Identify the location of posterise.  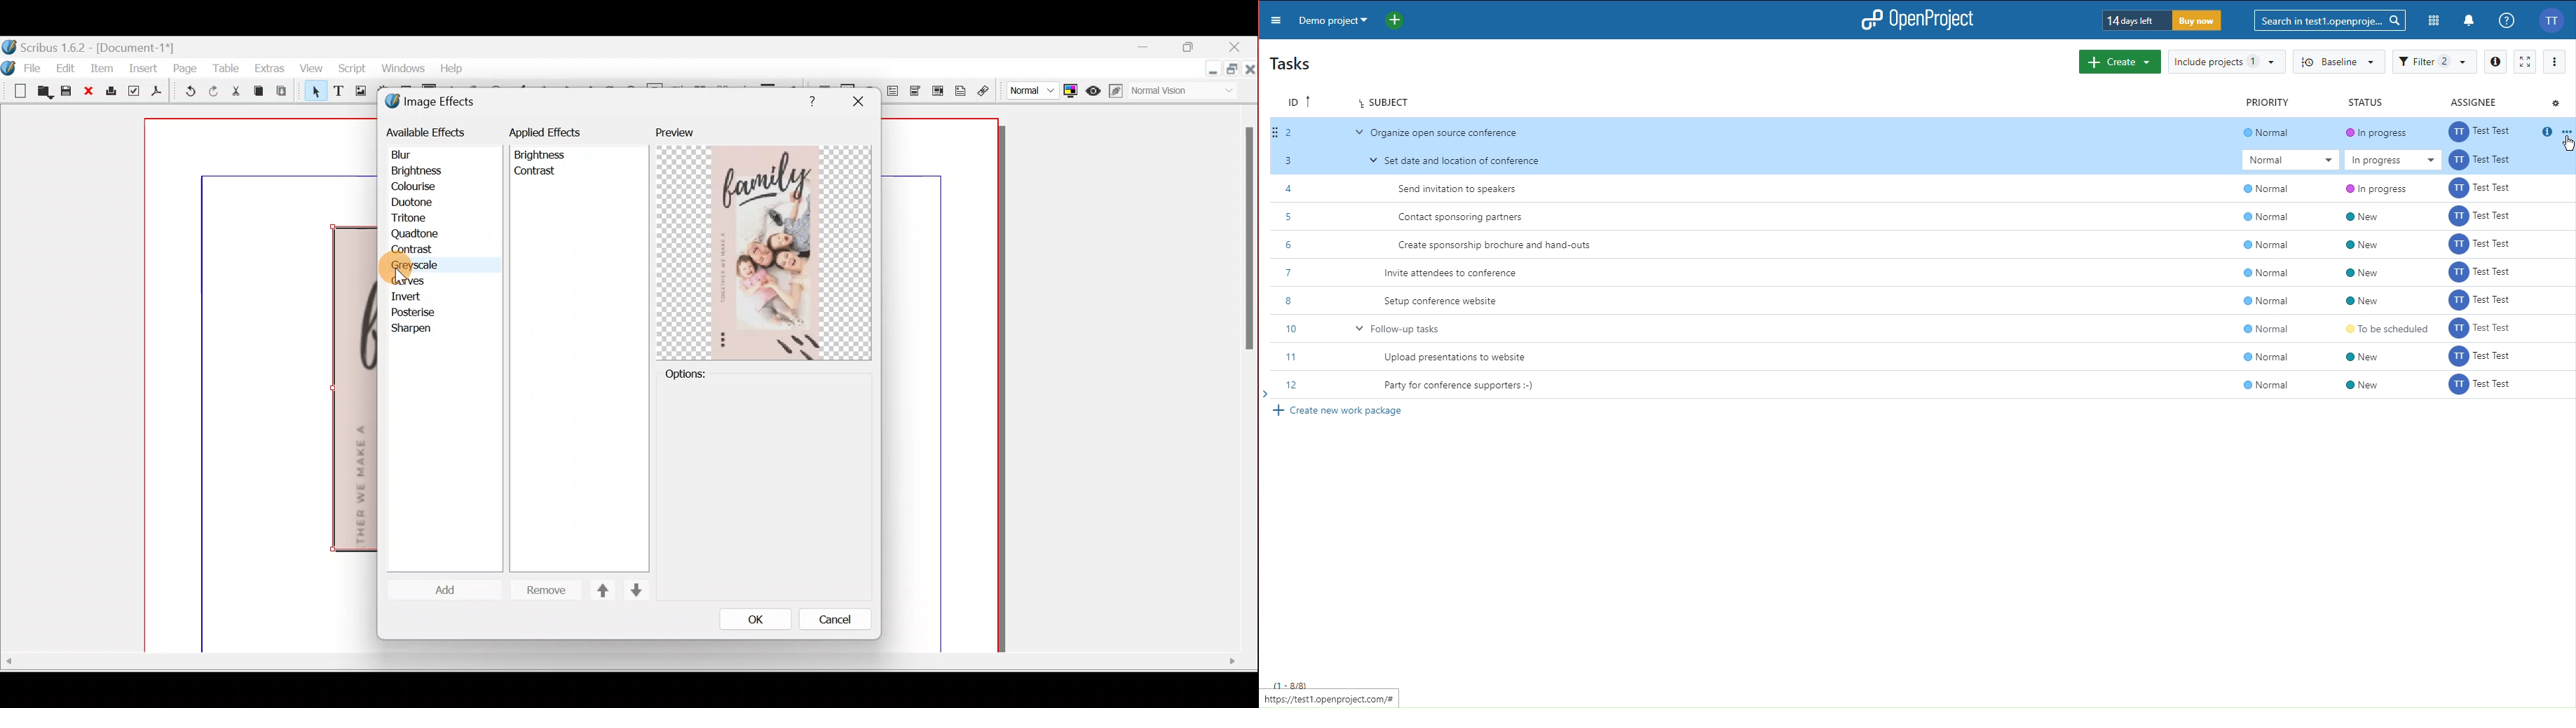
(417, 313).